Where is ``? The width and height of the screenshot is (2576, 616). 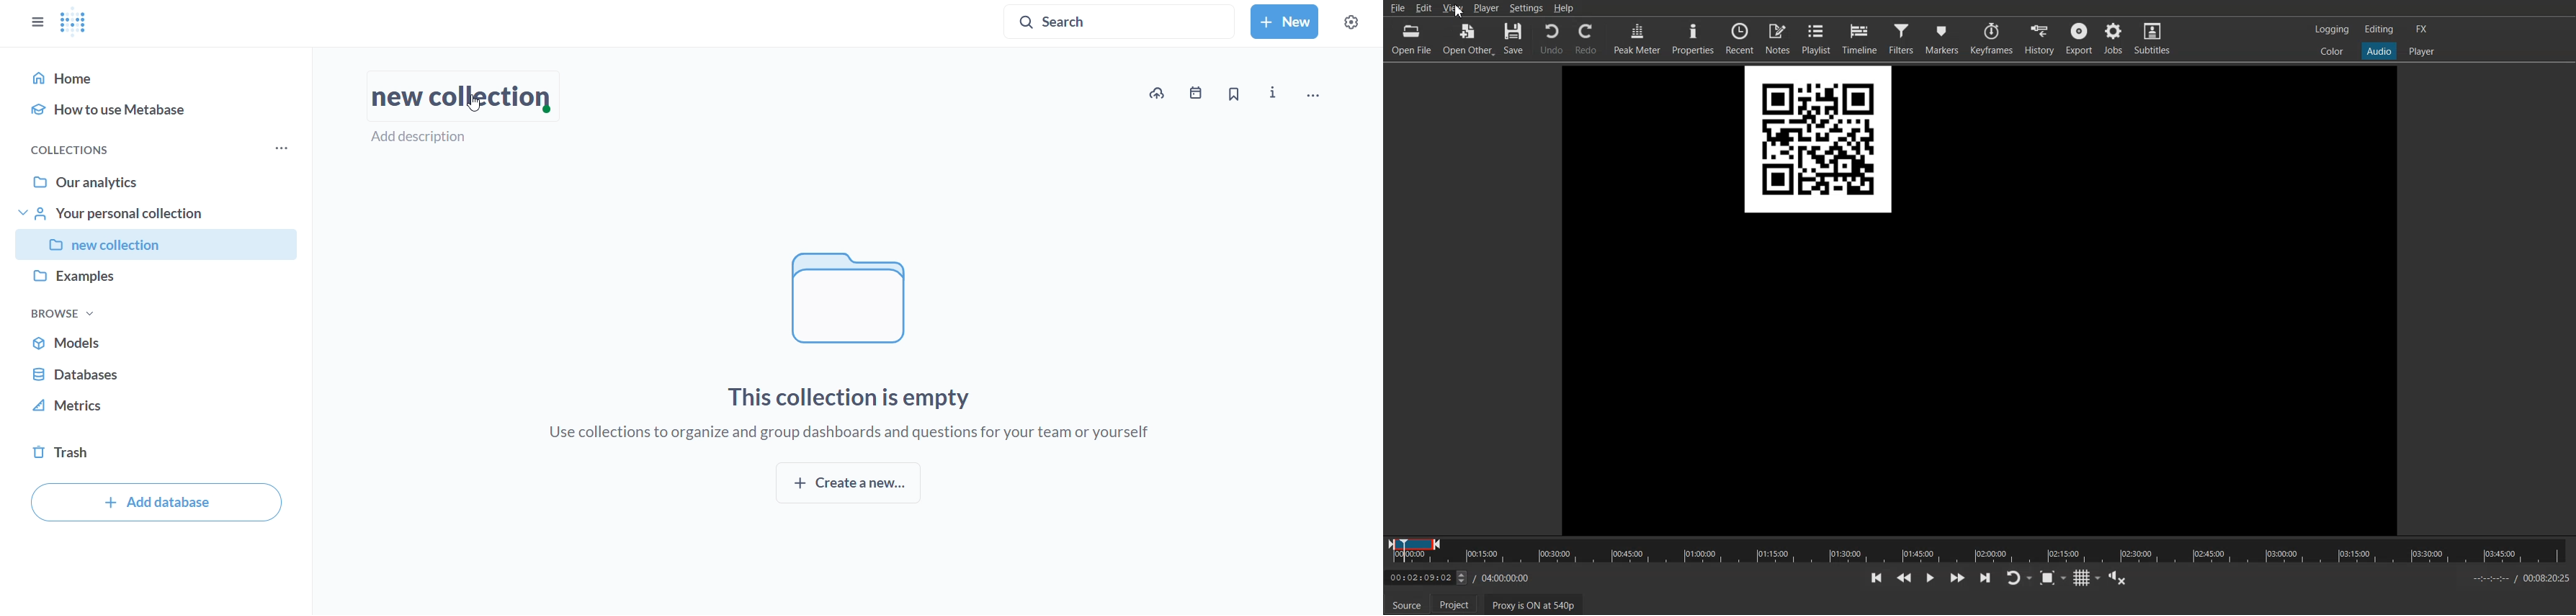
 is located at coordinates (2114, 39).